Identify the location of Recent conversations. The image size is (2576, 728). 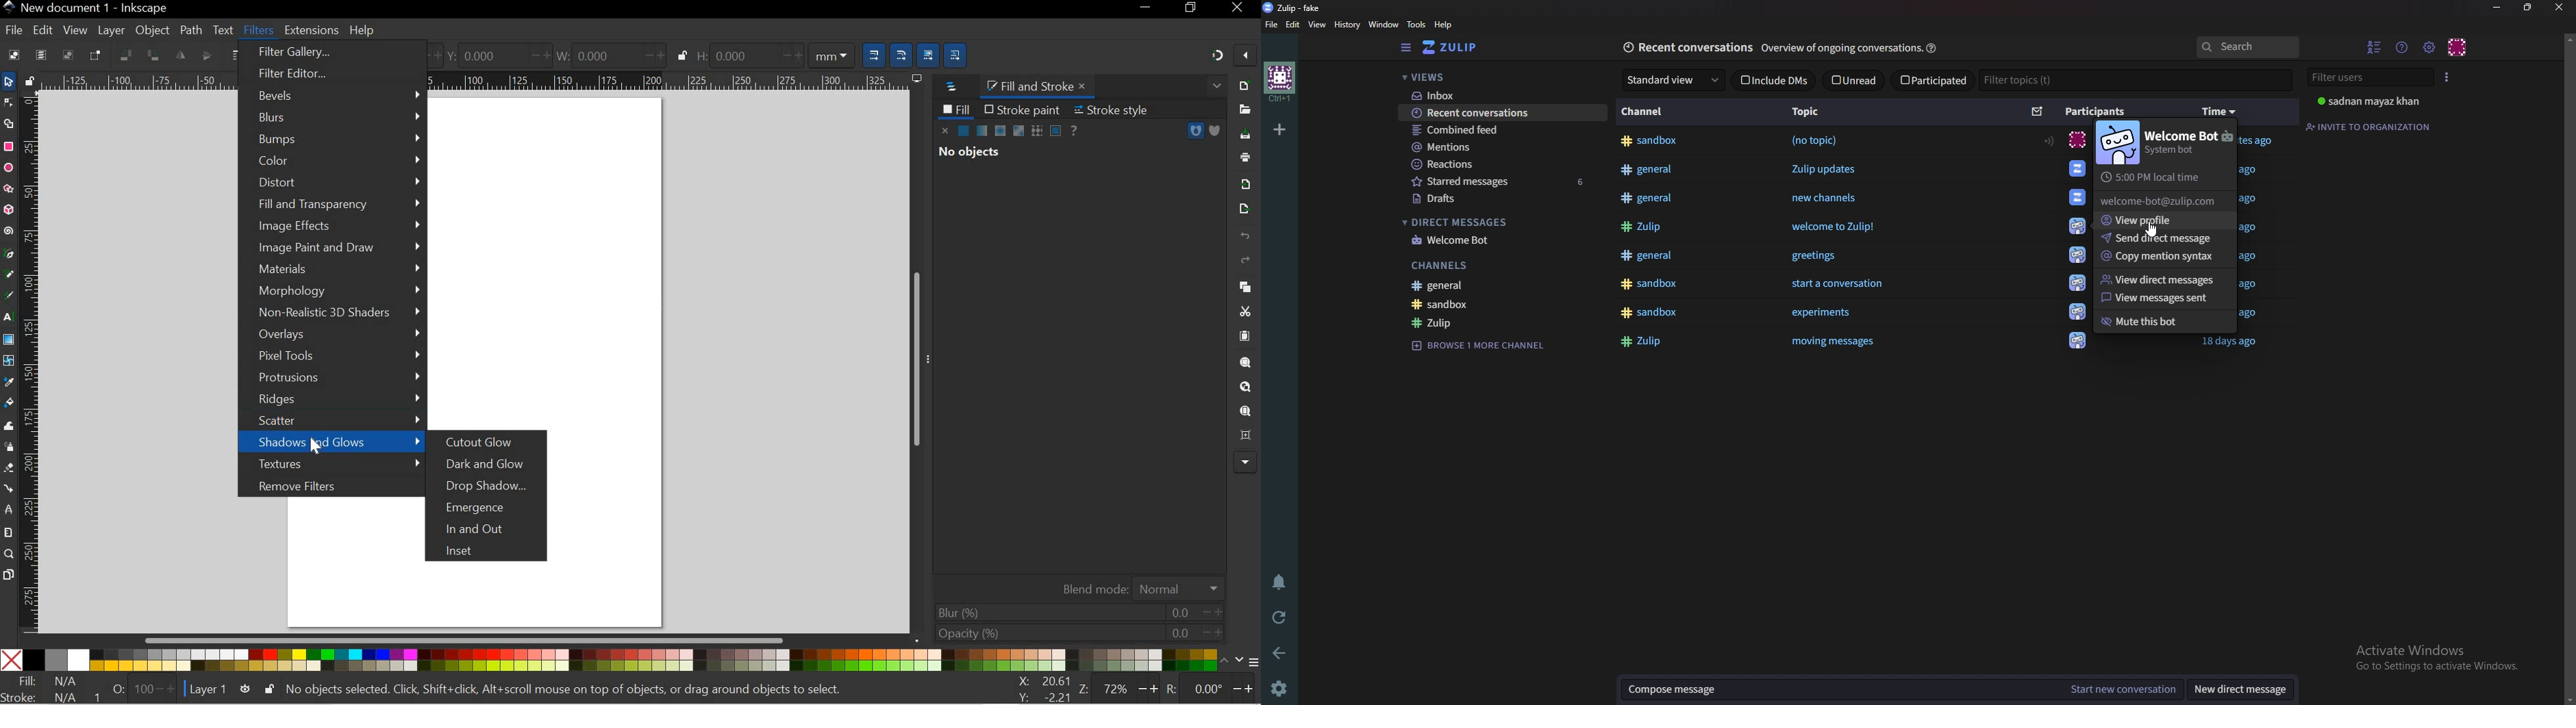
(1687, 48).